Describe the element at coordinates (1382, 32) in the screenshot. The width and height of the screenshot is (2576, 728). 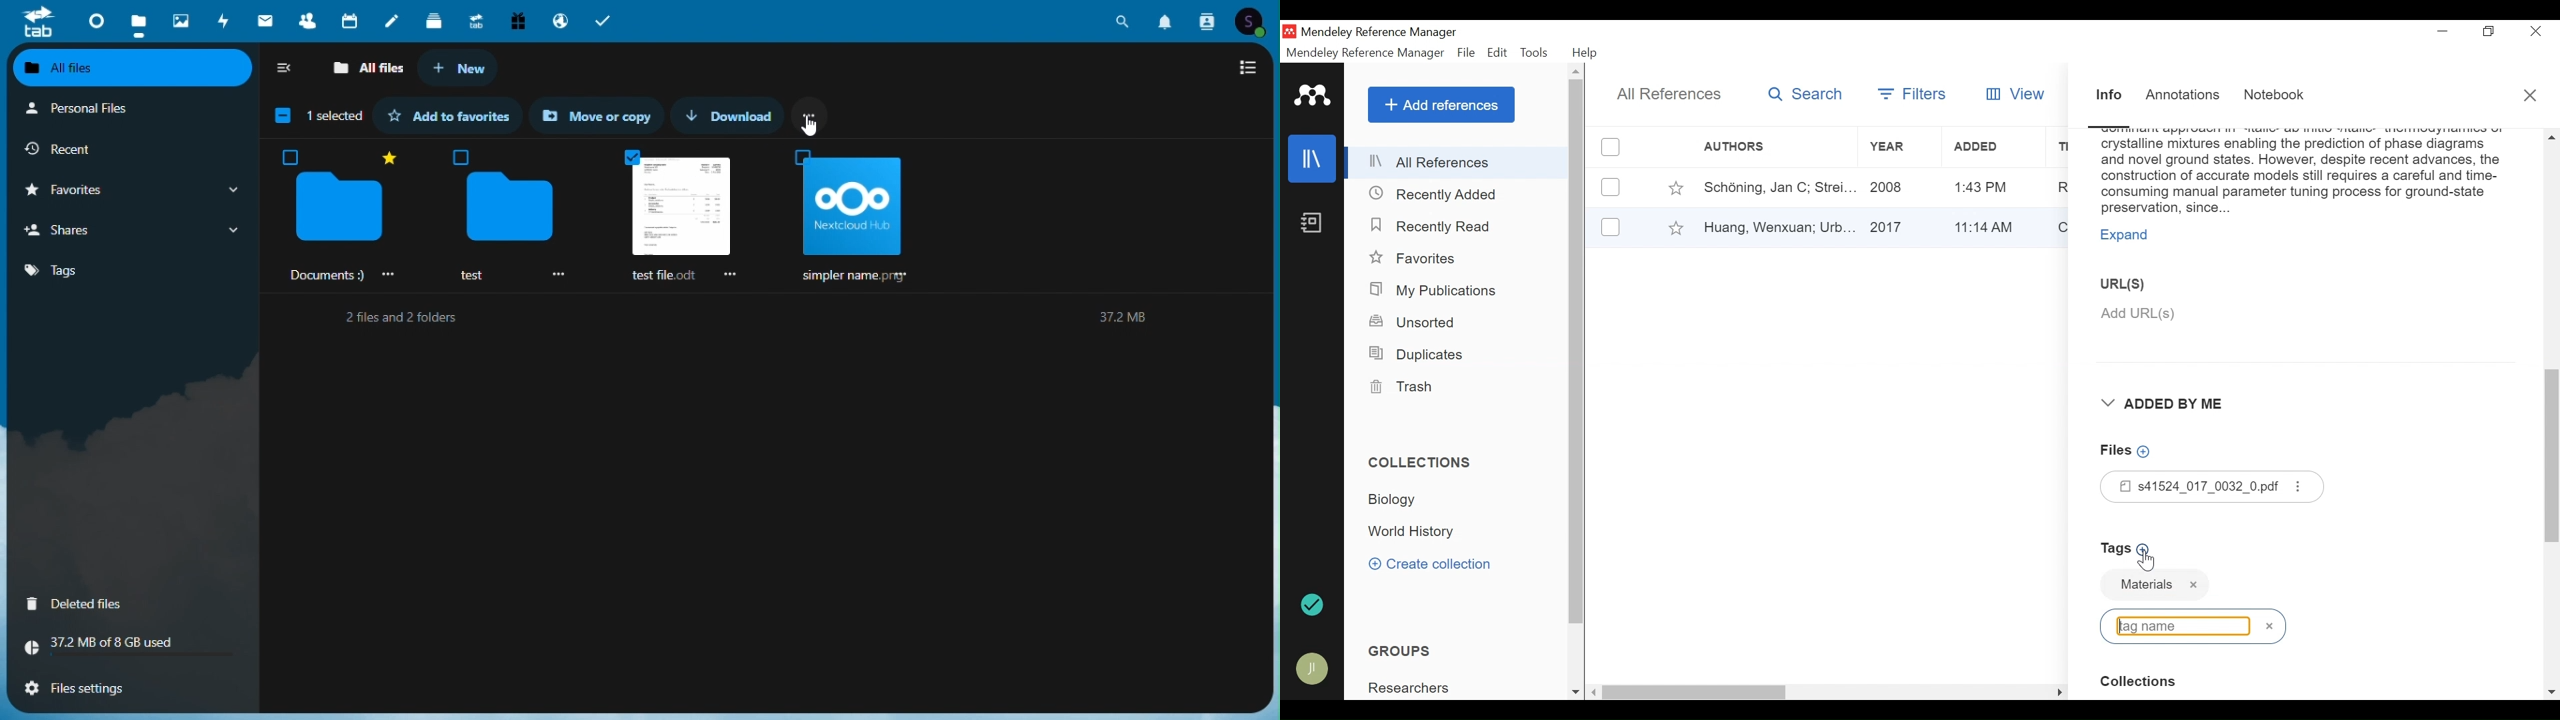
I see `Mendeley Reference Manager` at that location.